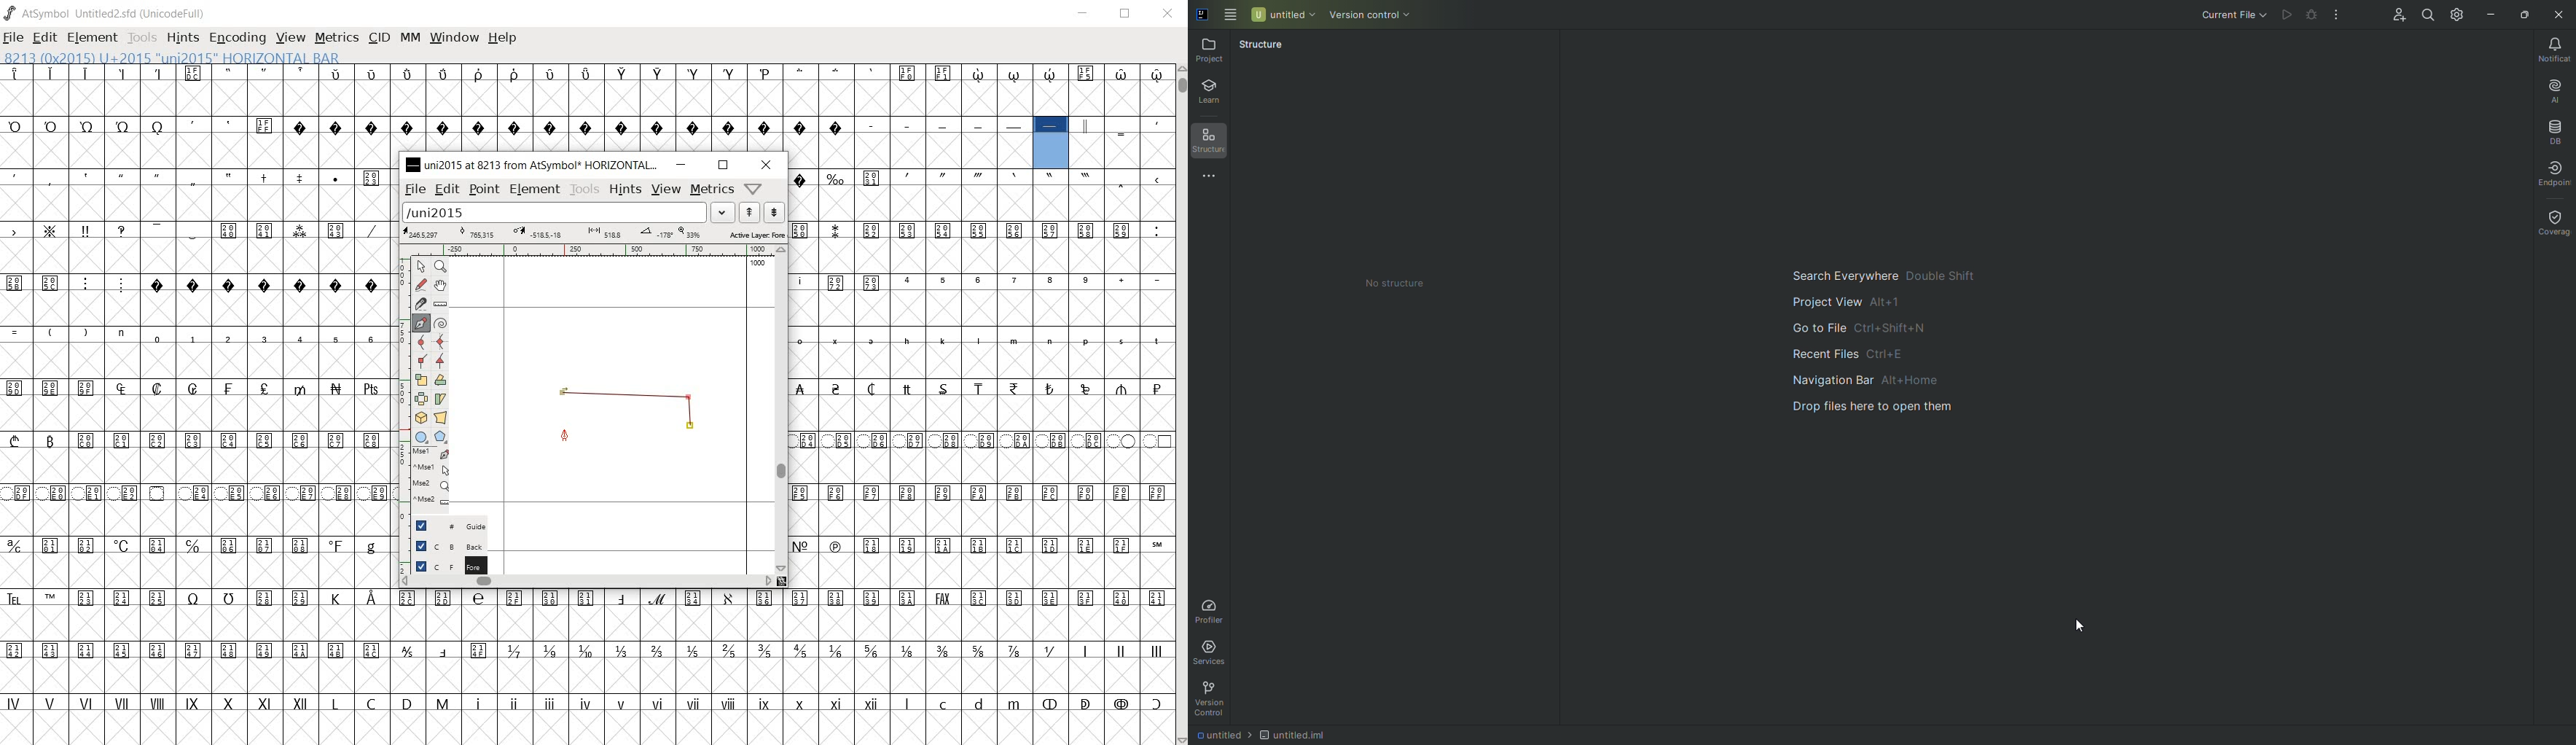 The width and height of the screenshot is (2576, 756). I want to click on HELP, so click(504, 37).